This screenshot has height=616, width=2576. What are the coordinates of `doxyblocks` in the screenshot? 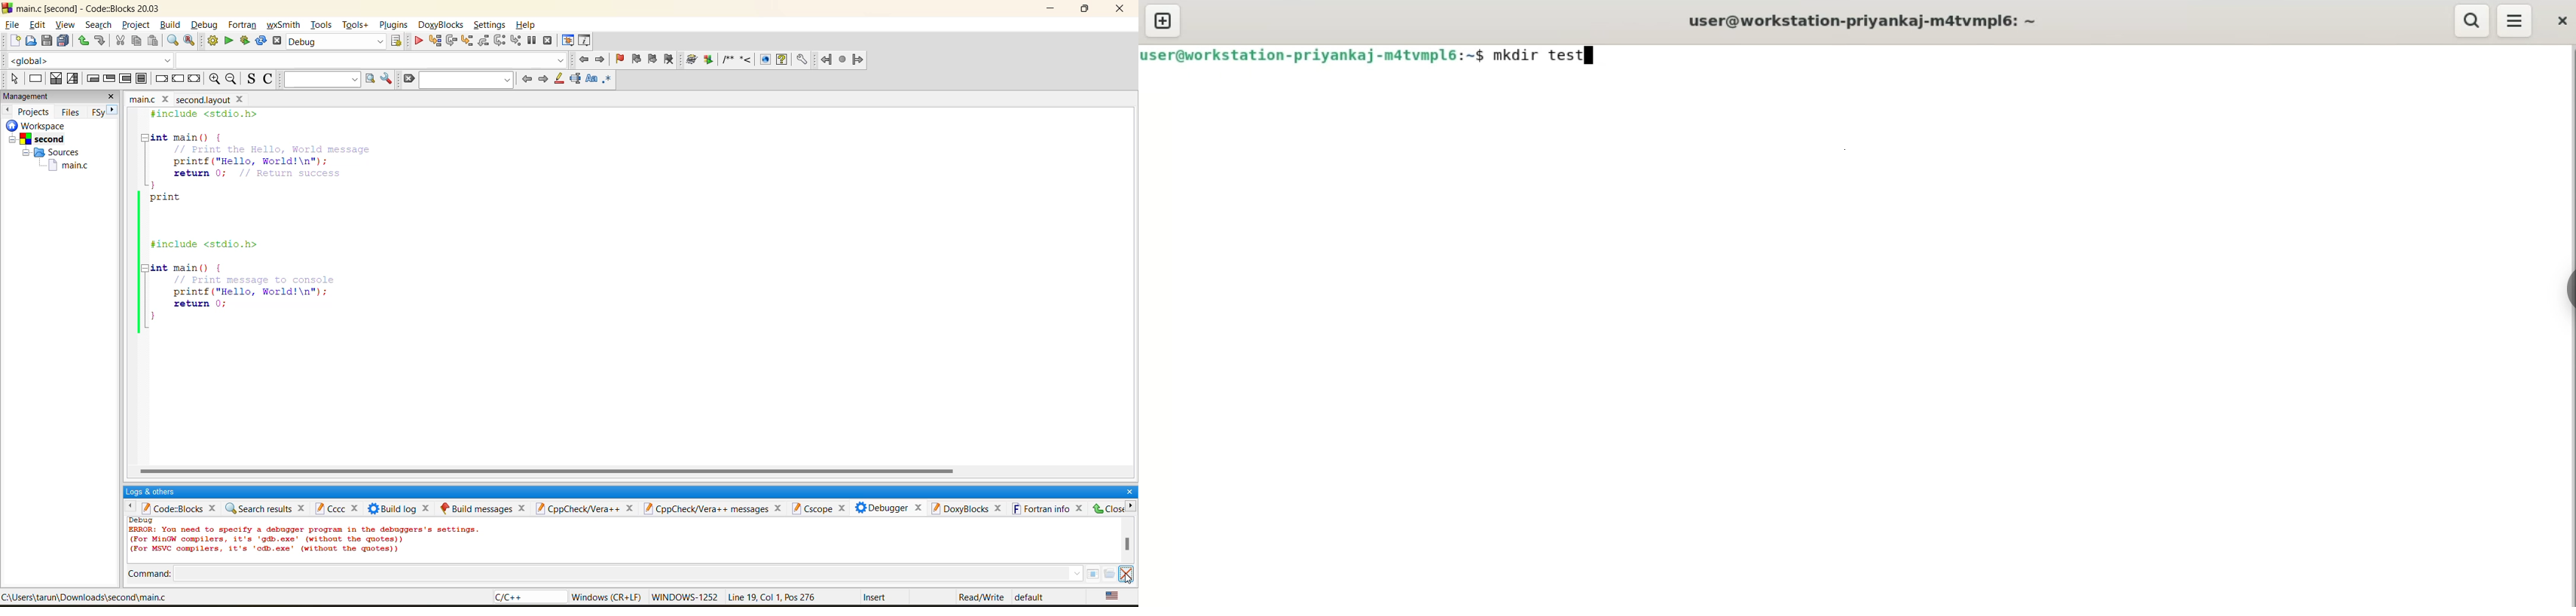 It's located at (968, 510).